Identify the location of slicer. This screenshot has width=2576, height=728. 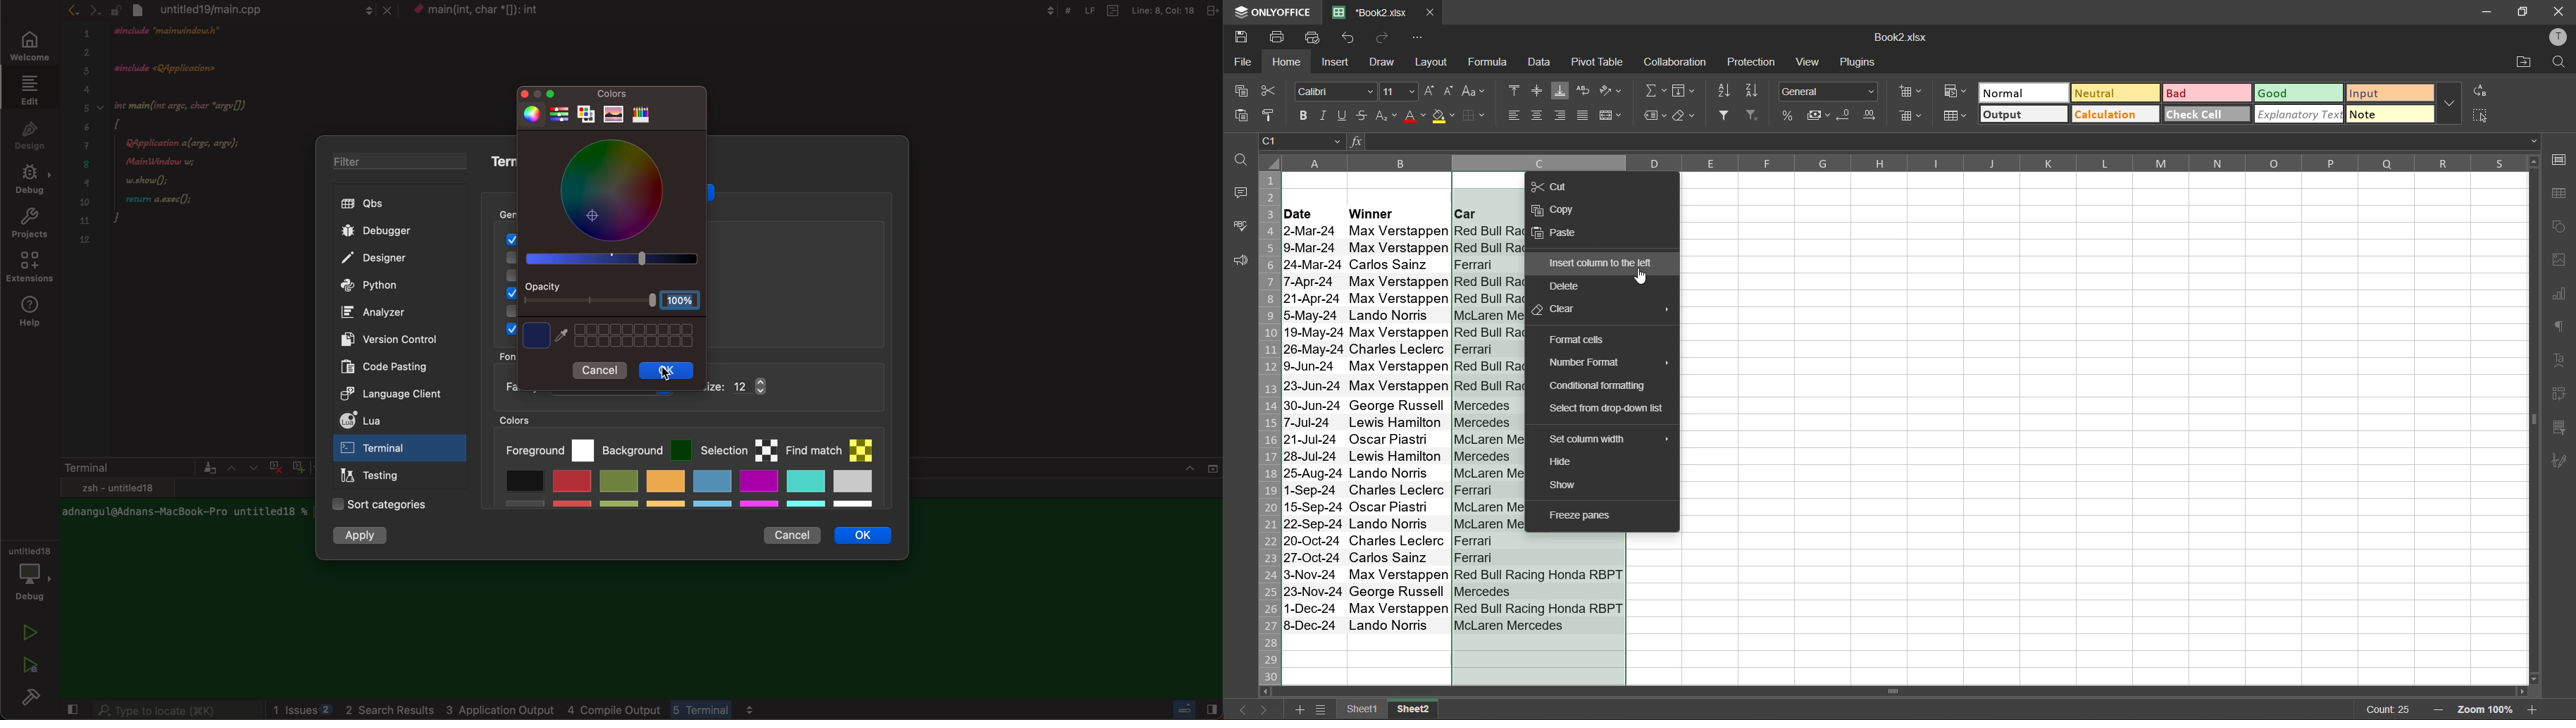
(2562, 428).